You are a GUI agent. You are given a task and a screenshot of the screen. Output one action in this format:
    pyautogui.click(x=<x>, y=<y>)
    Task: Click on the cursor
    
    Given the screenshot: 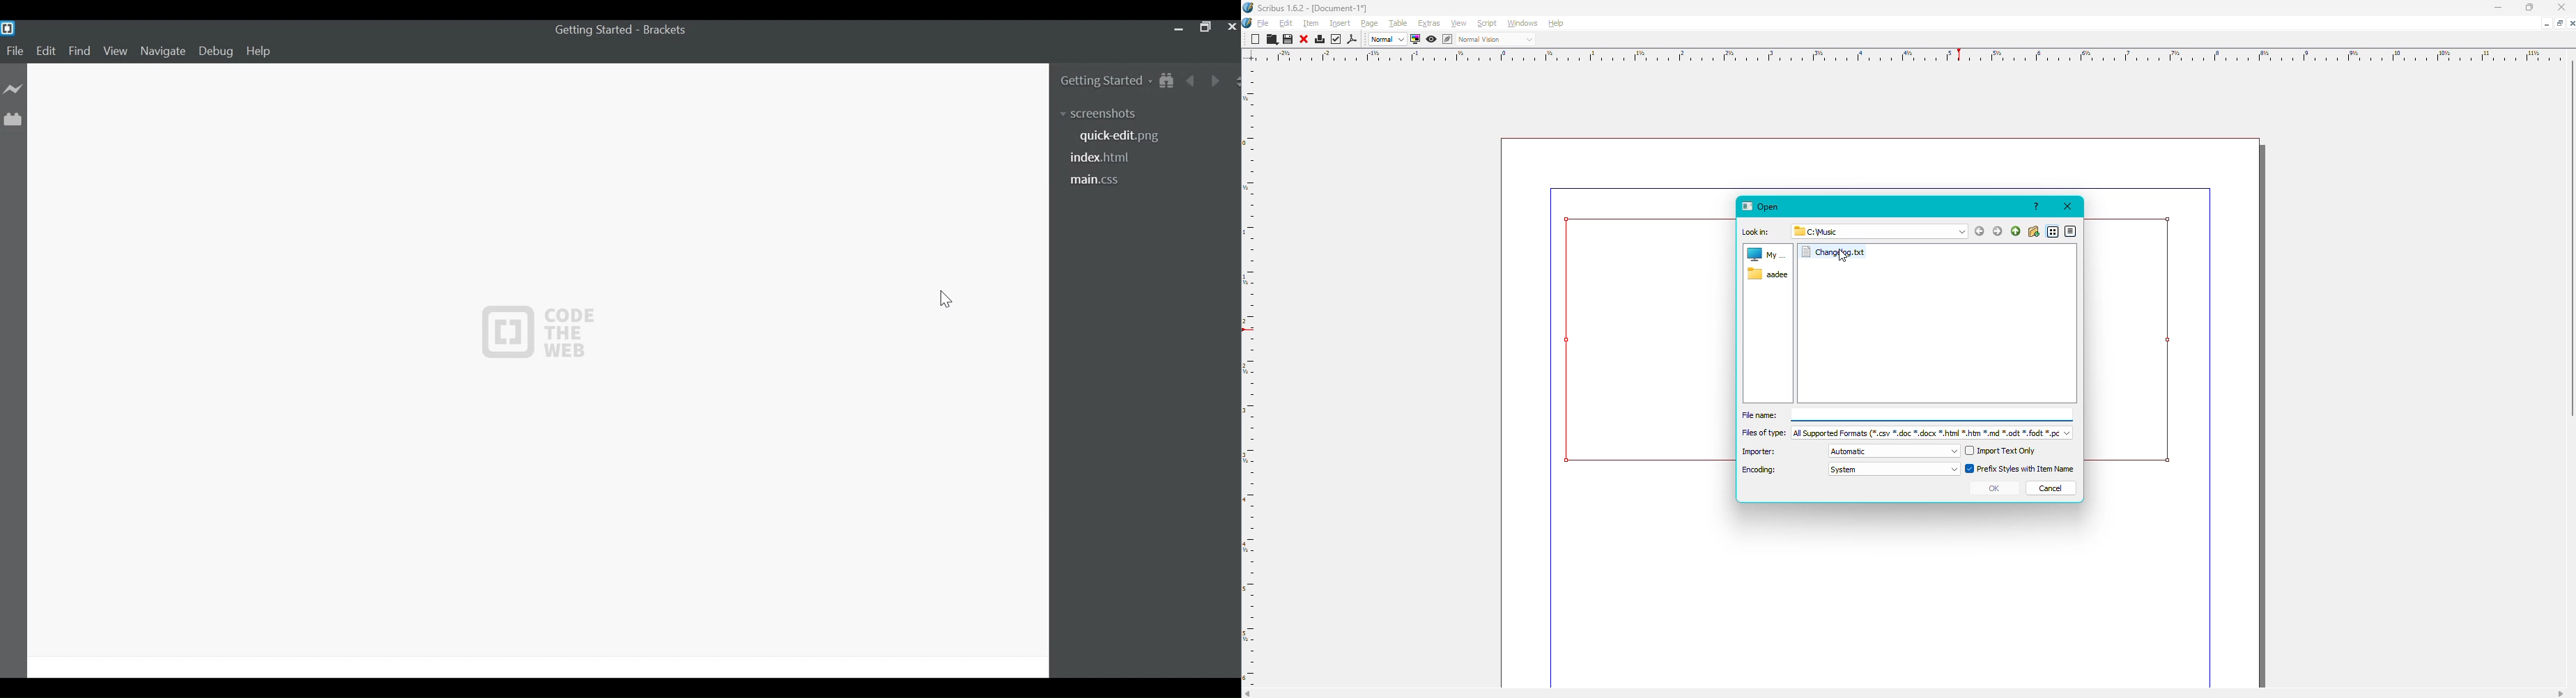 What is the action you would take?
    pyautogui.click(x=946, y=301)
    